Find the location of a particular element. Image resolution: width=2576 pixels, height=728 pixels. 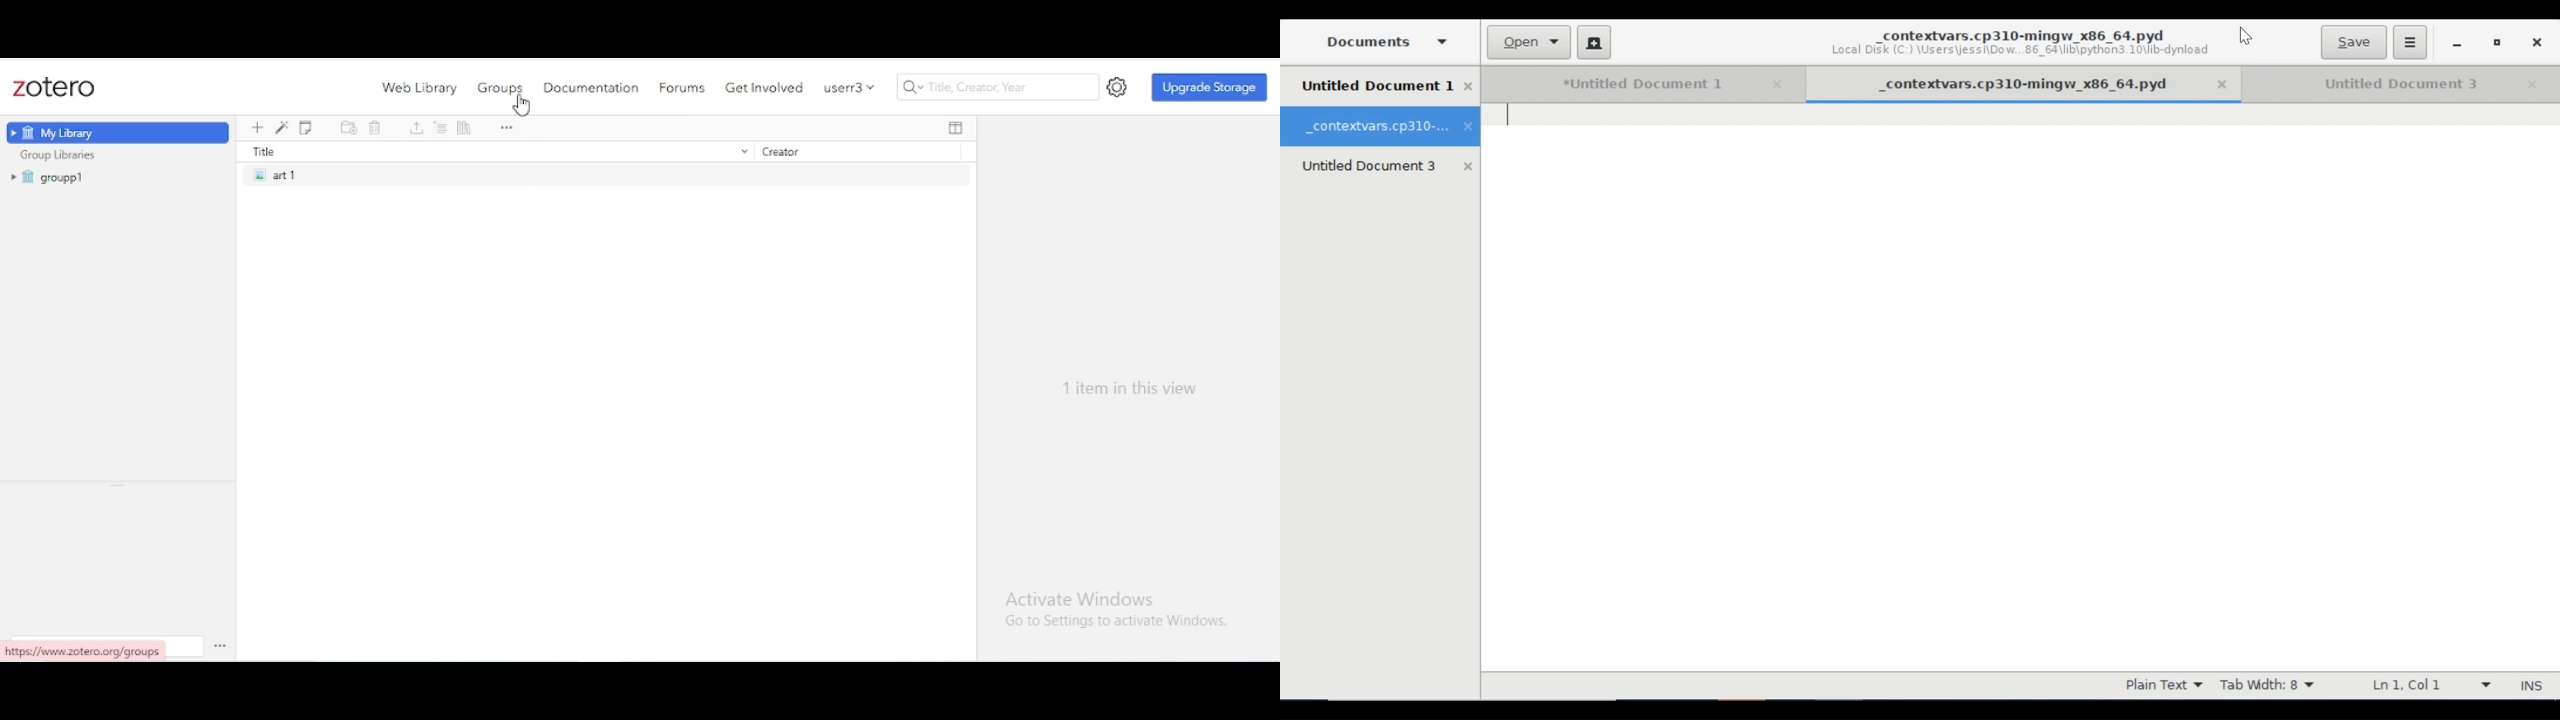

add by identifier is located at coordinates (282, 128).